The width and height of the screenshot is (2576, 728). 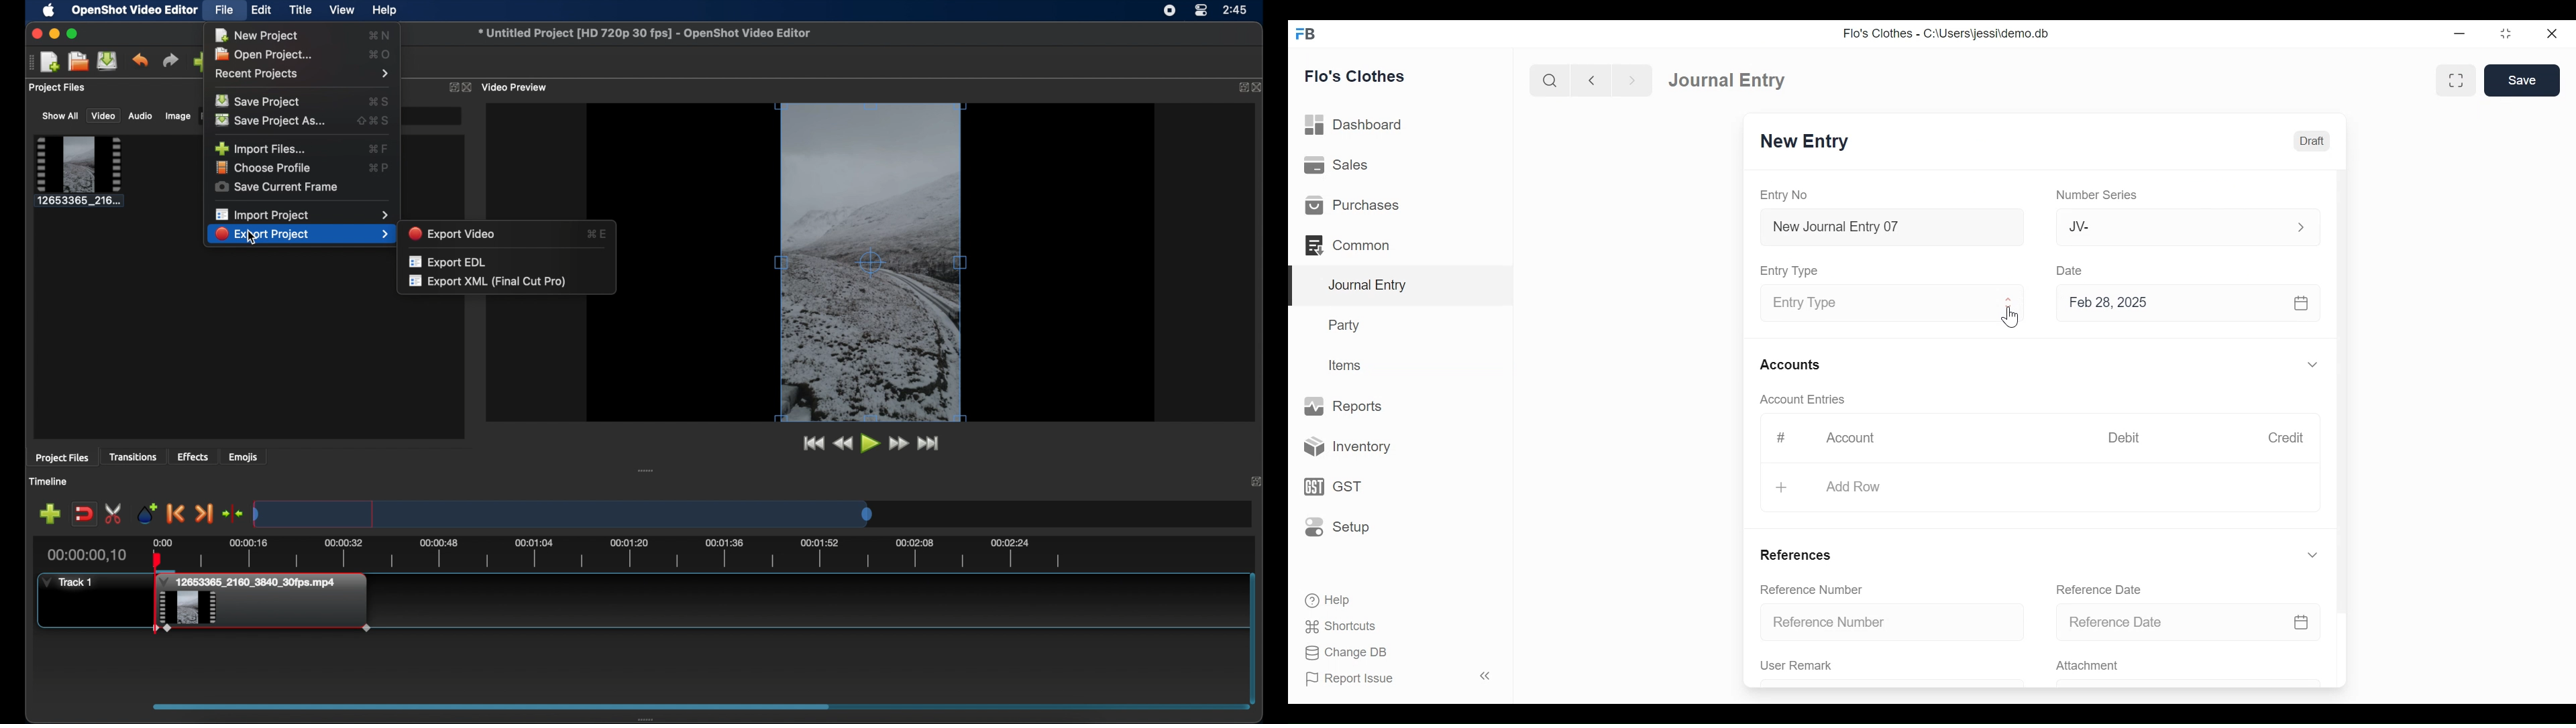 What do you see at coordinates (50, 514) in the screenshot?
I see `add track` at bounding box center [50, 514].